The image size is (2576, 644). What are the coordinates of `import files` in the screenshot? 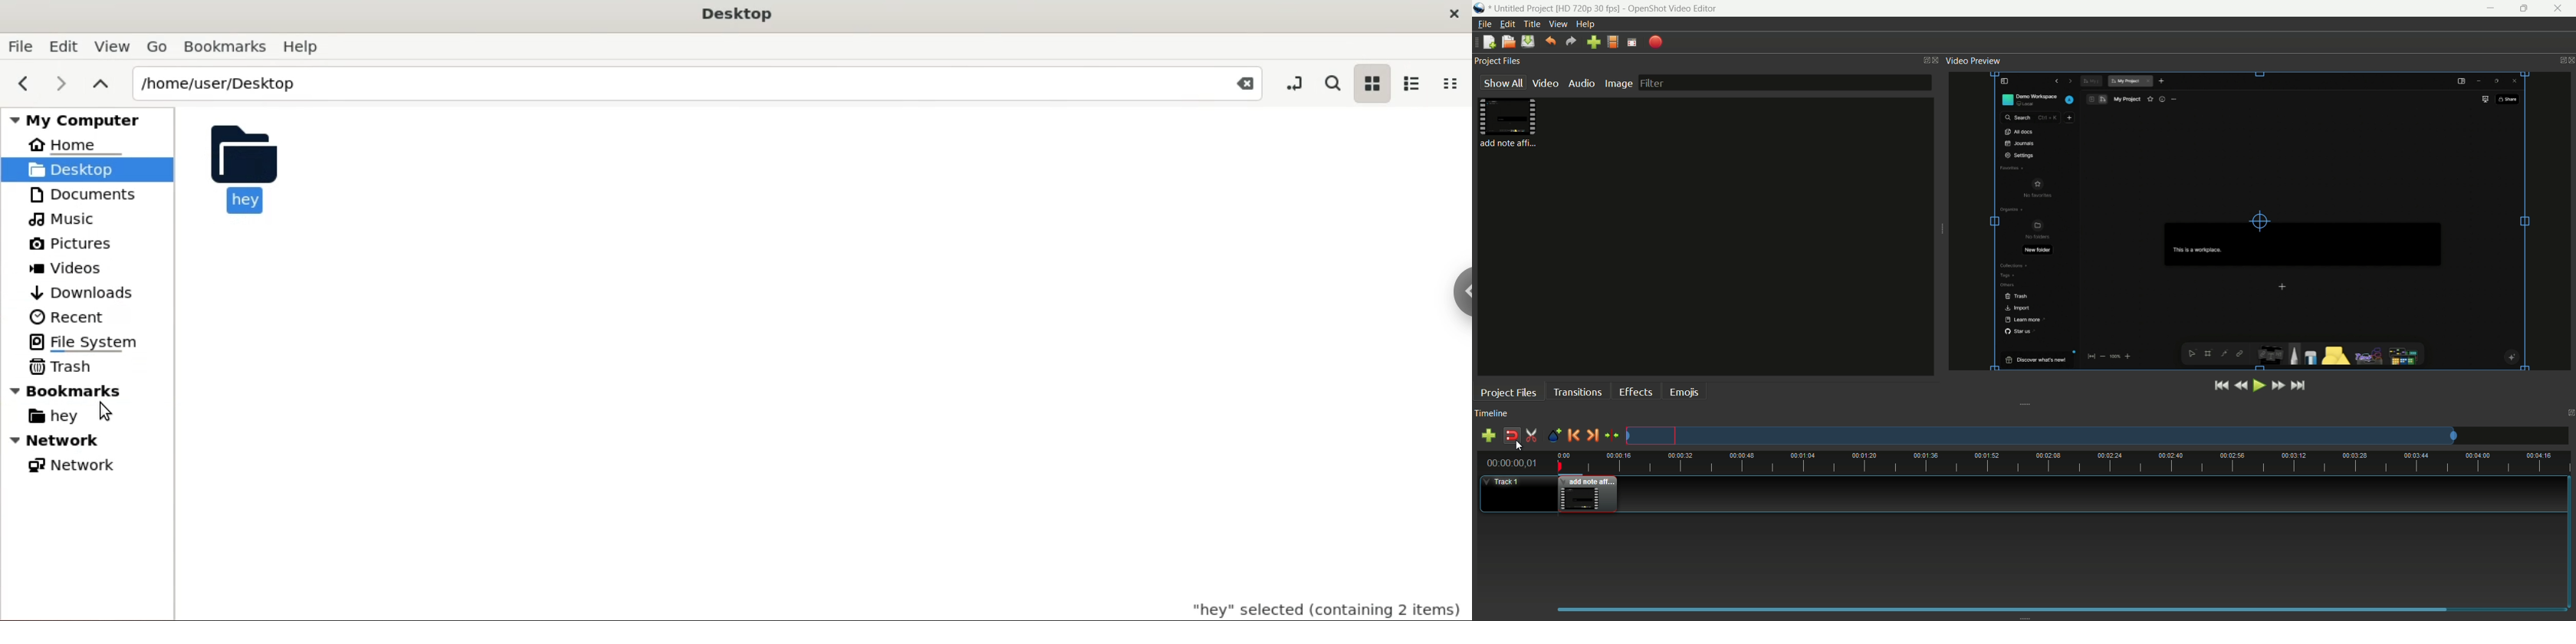 It's located at (1592, 42).